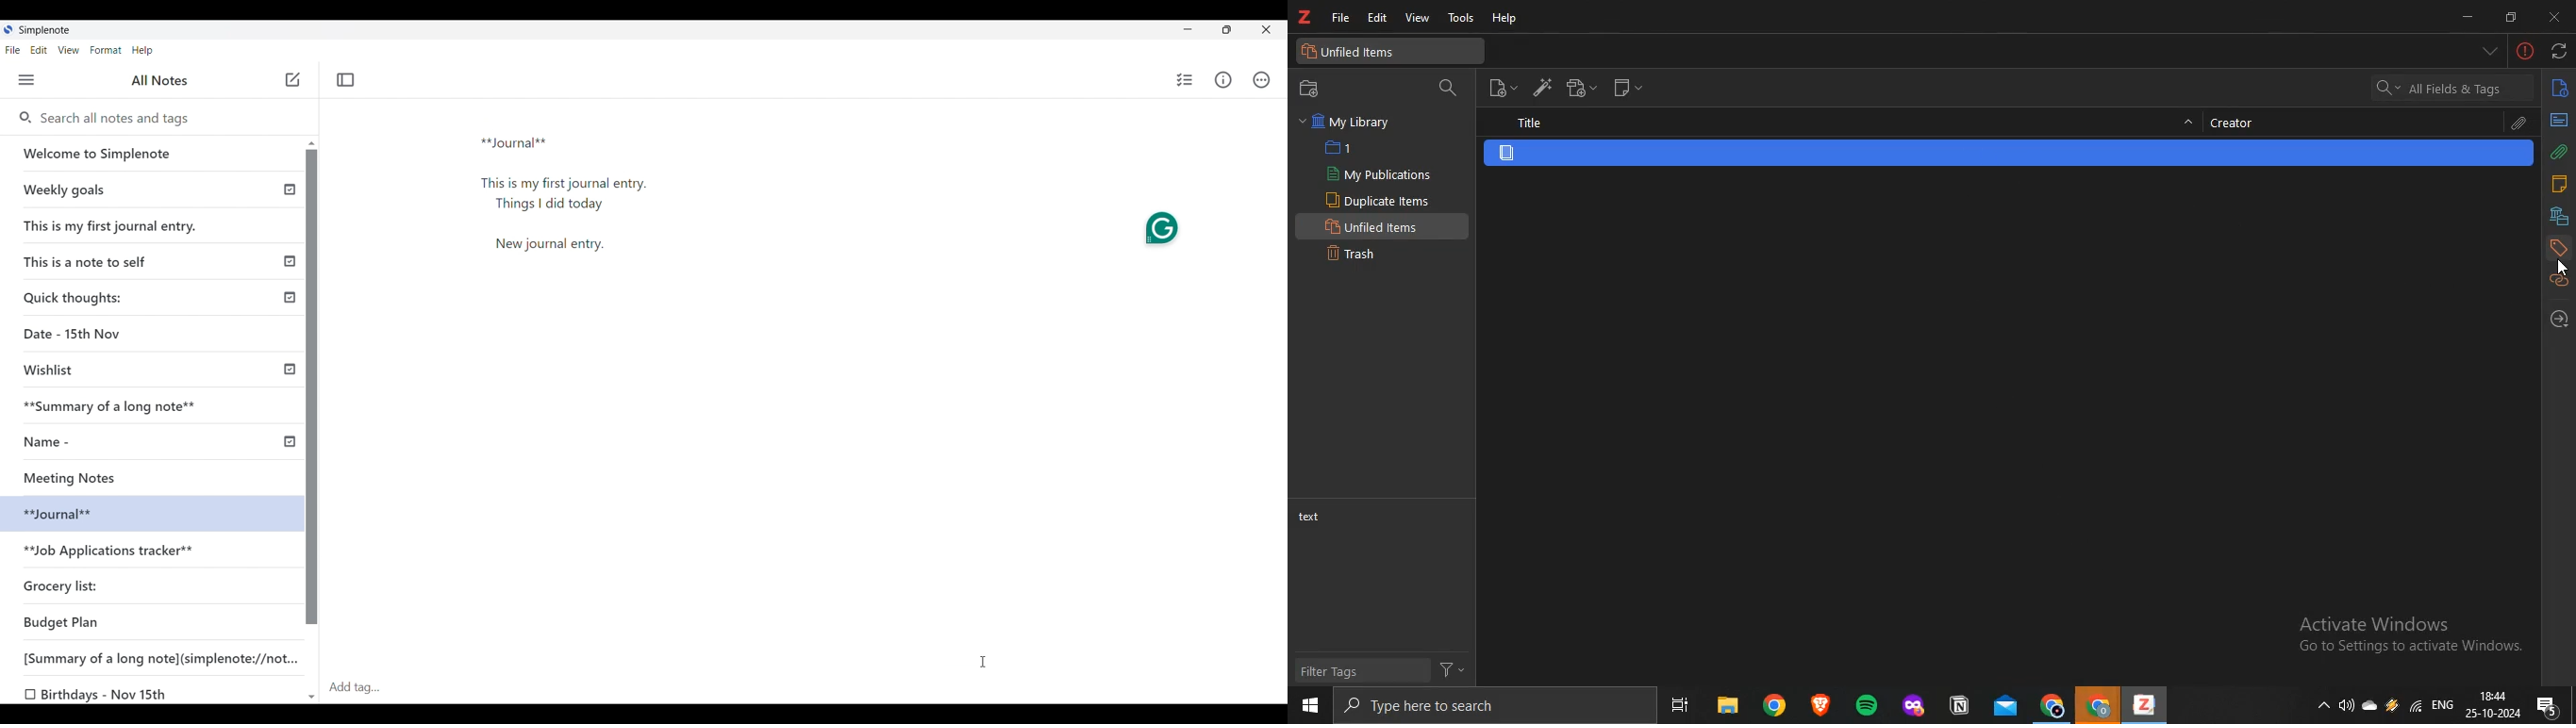  Describe the element at coordinates (1188, 29) in the screenshot. I see `Minimize` at that location.